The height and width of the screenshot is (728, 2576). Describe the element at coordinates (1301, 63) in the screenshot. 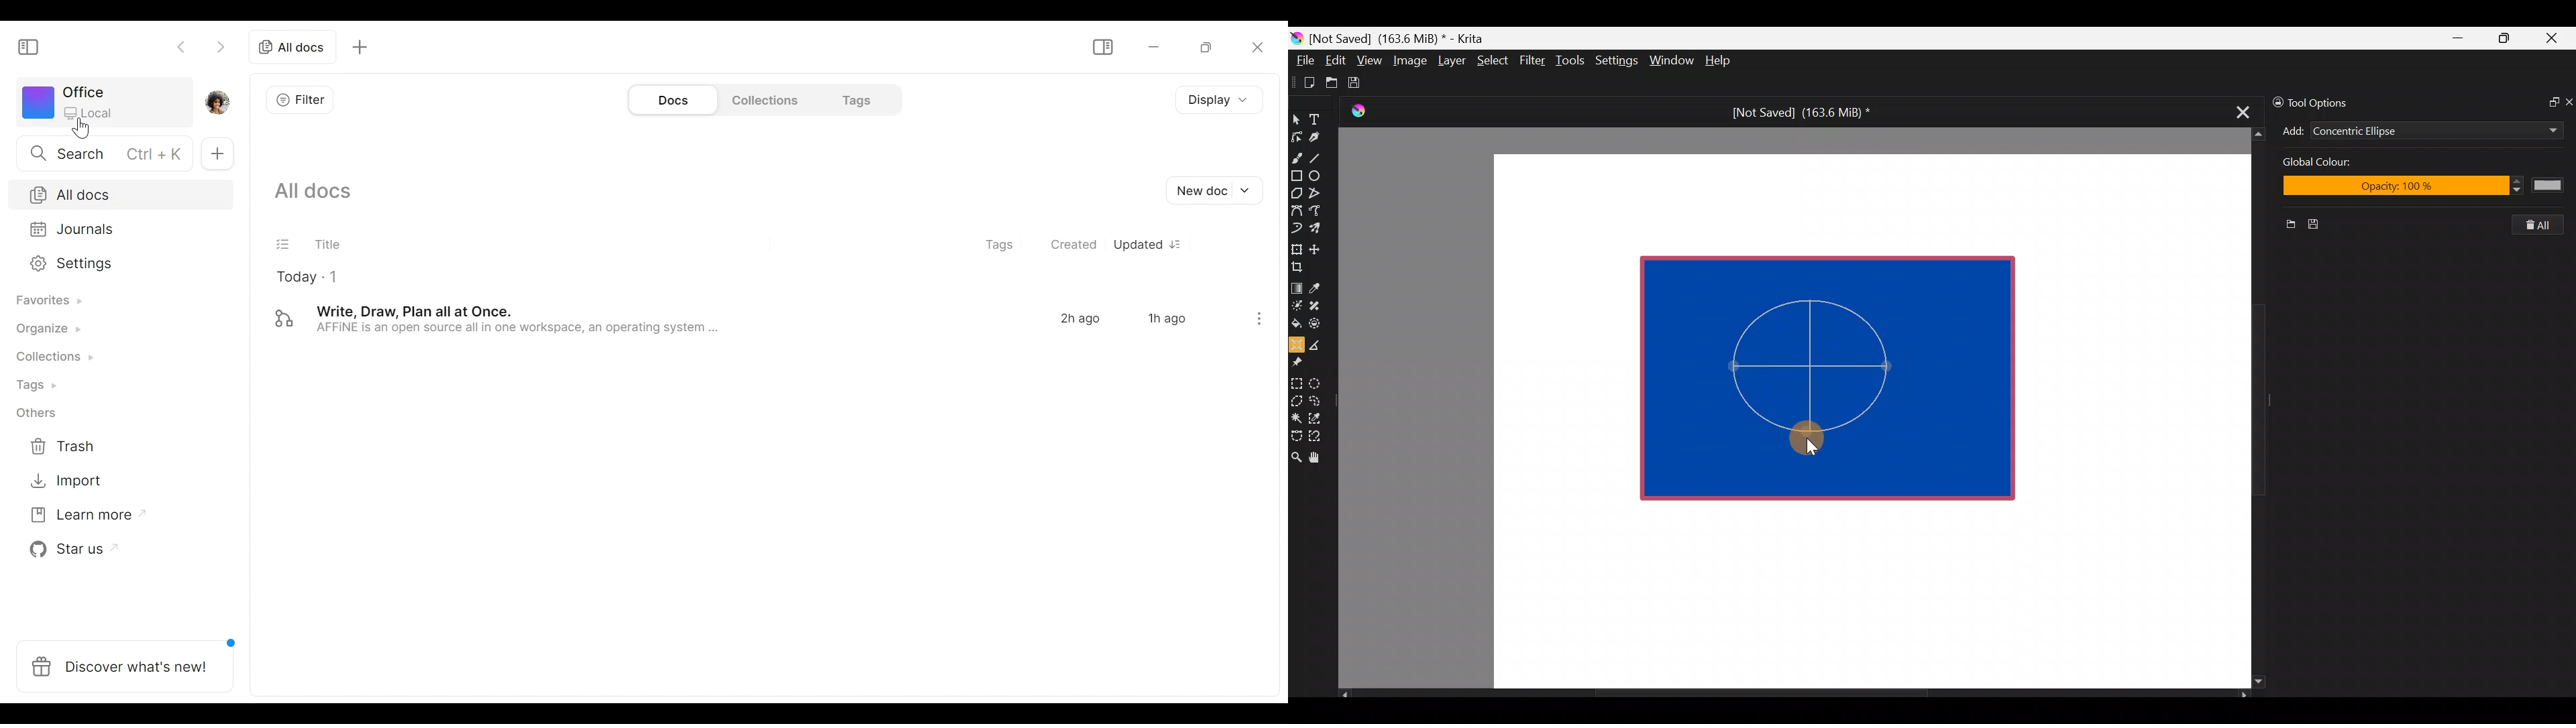

I see `File` at that location.